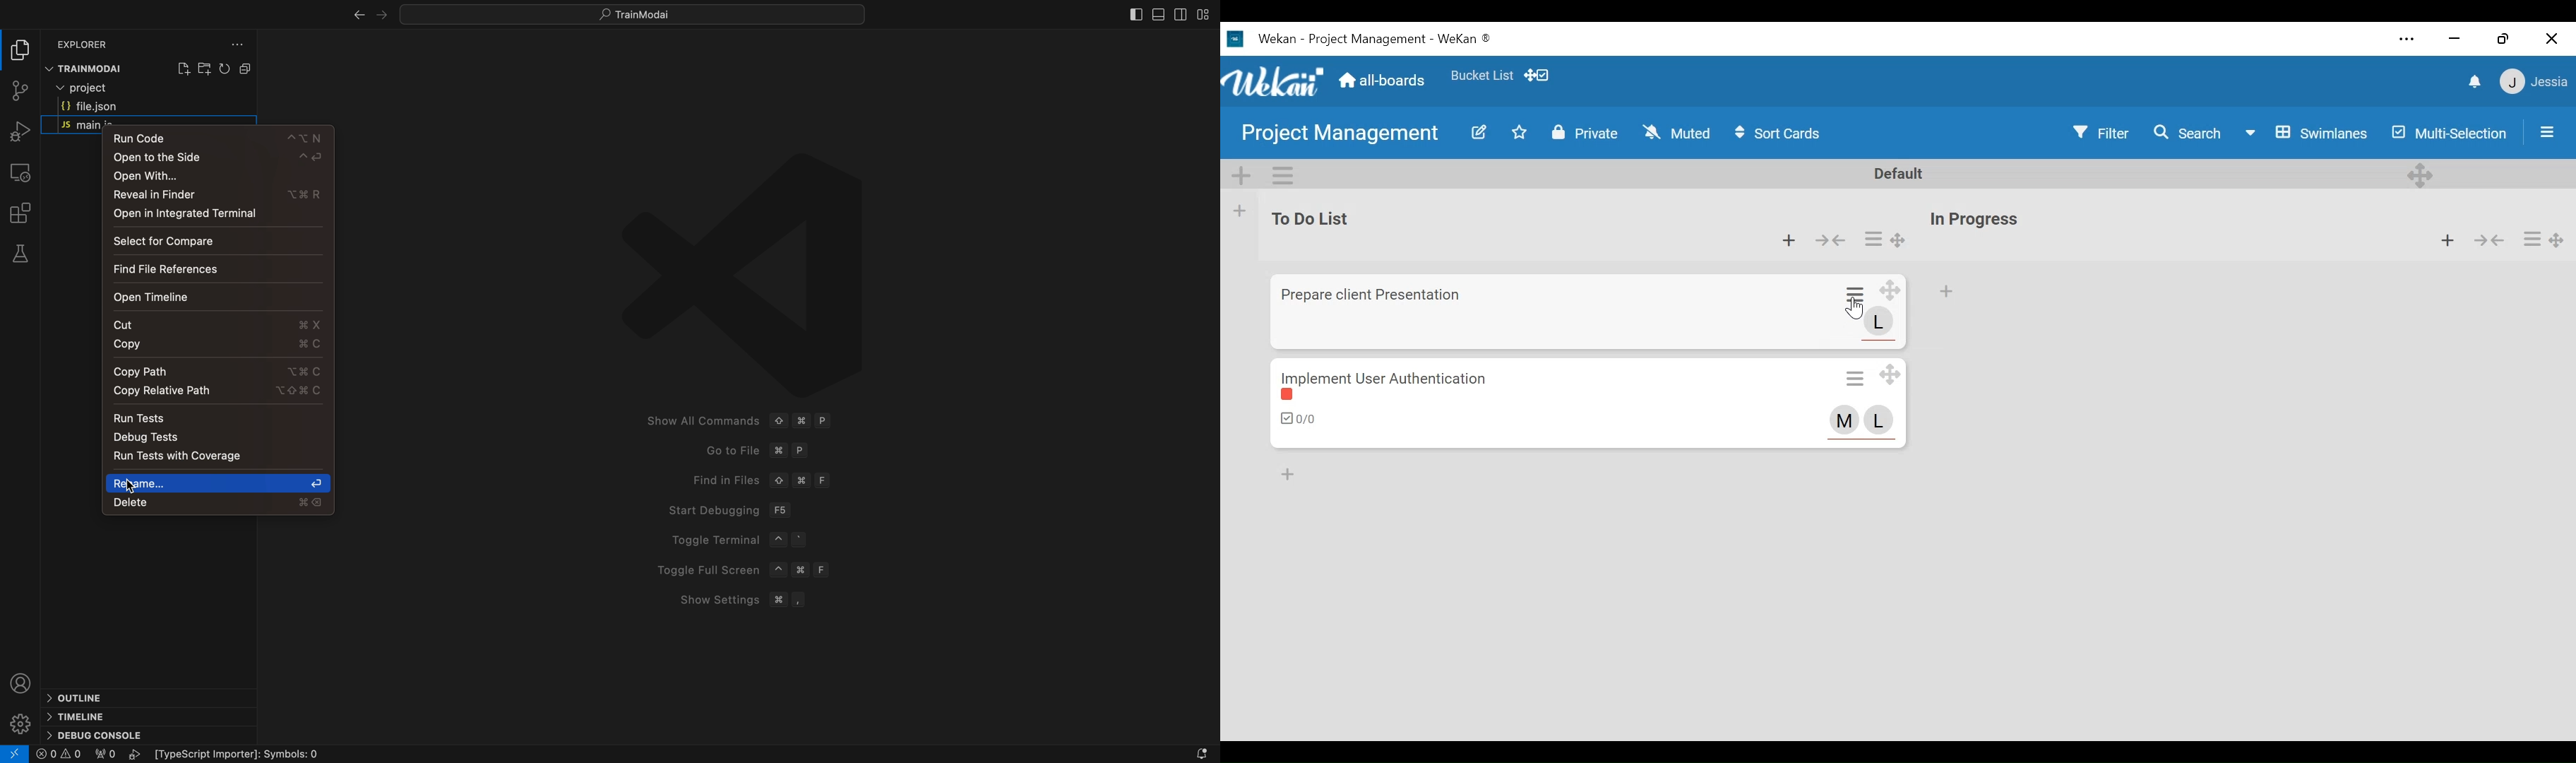 The width and height of the screenshot is (2576, 784). What do you see at coordinates (2474, 82) in the screenshot?
I see `notifications` at bounding box center [2474, 82].